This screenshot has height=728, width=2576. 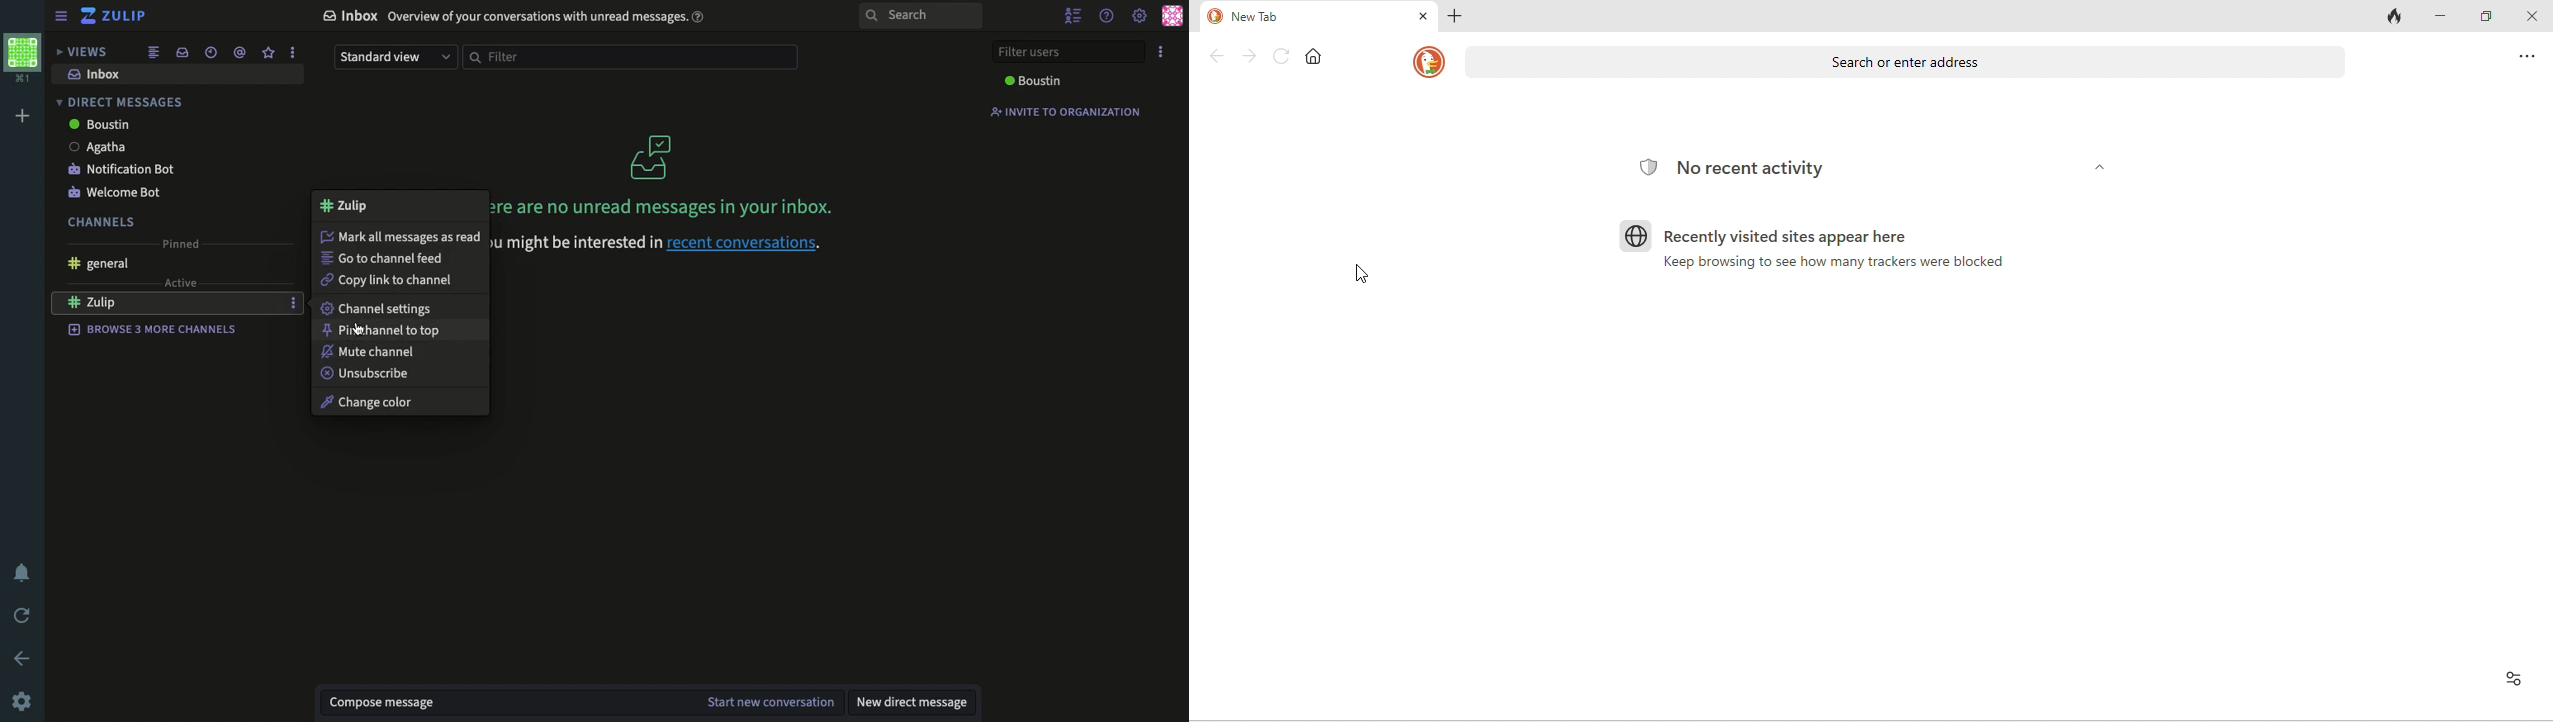 What do you see at coordinates (921, 17) in the screenshot?
I see `search` at bounding box center [921, 17].